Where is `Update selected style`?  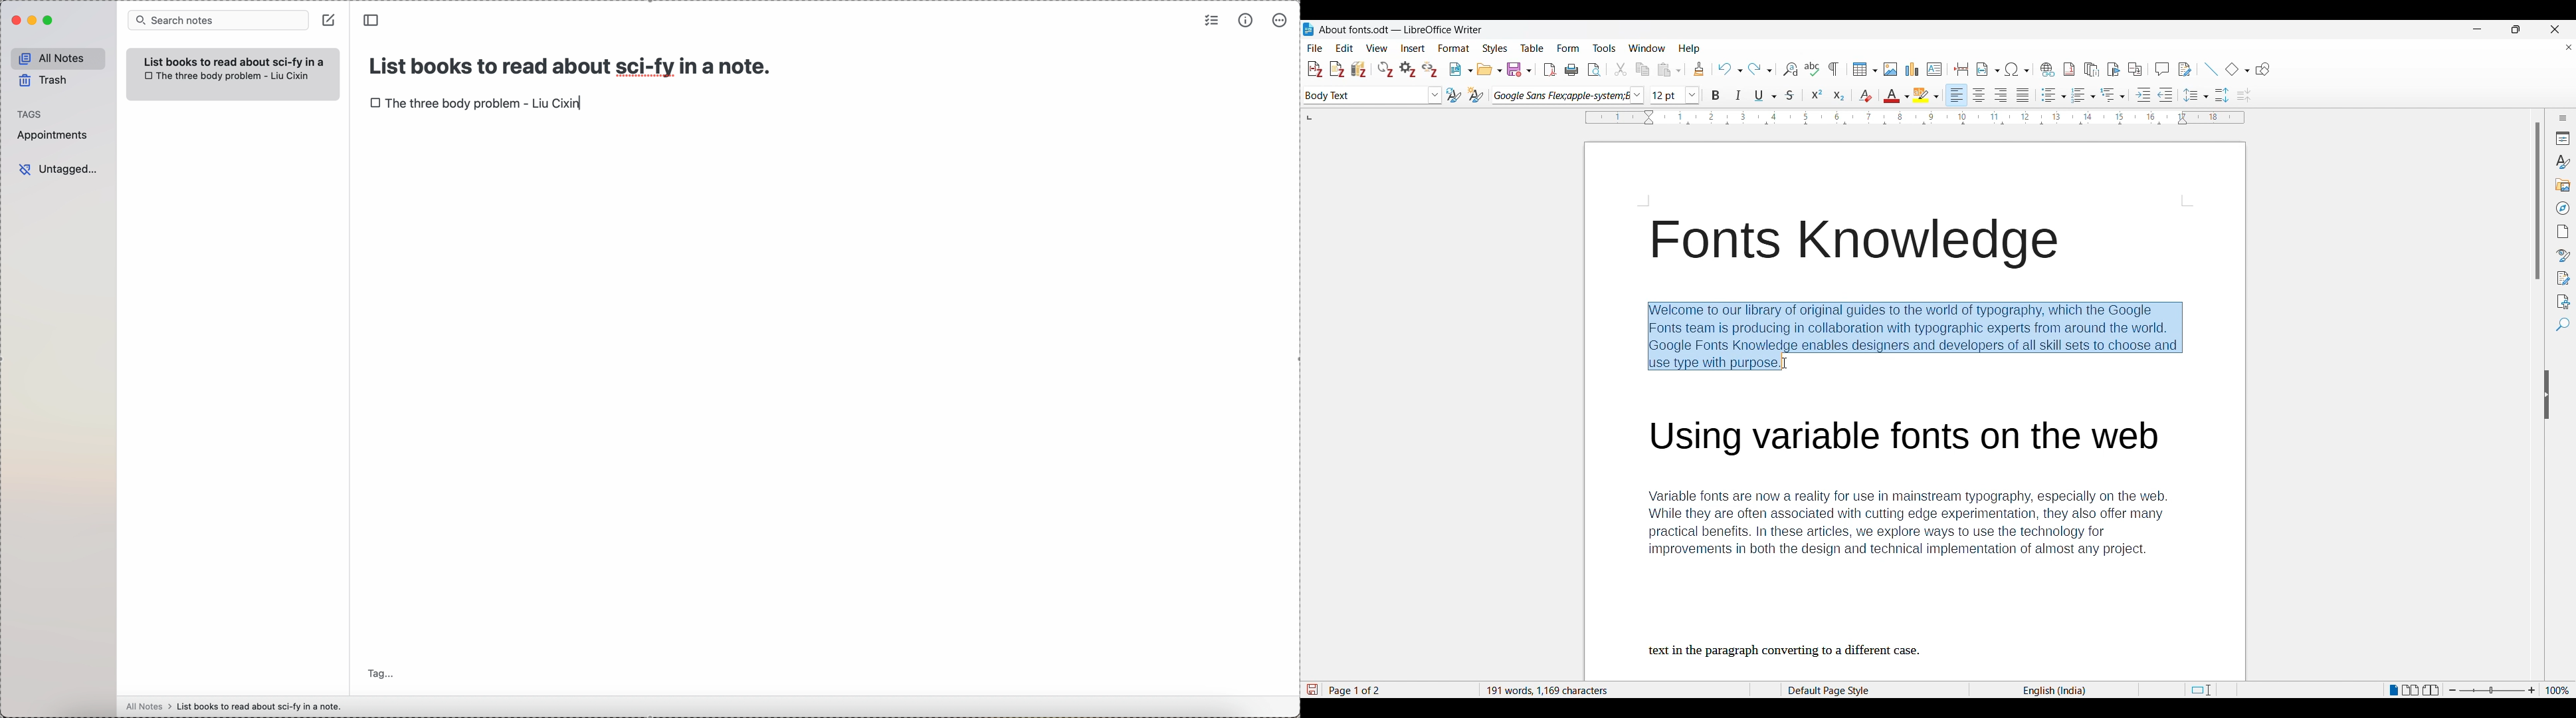
Update selected style is located at coordinates (1454, 94).